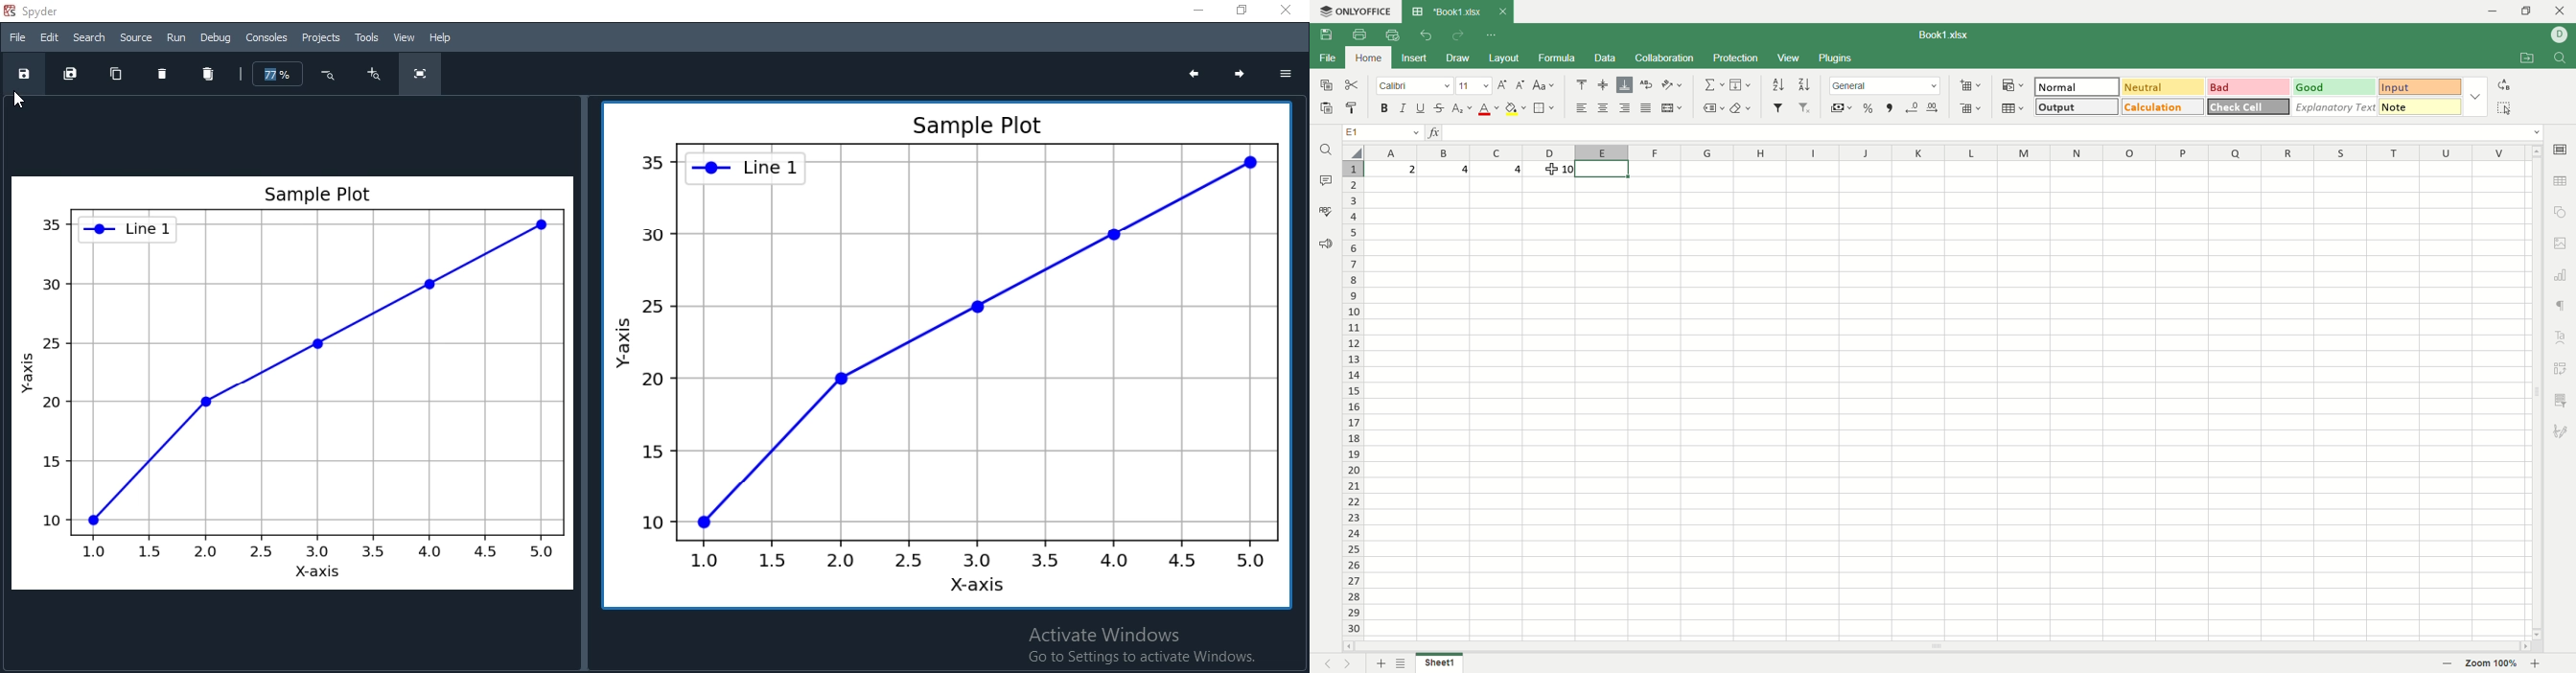 This screenshot has height=700, width=2576. What do you see at coordinates (2537, 398) in the screenshot?
I see `vertical scroll bar` at bounding box center [2537, 398].